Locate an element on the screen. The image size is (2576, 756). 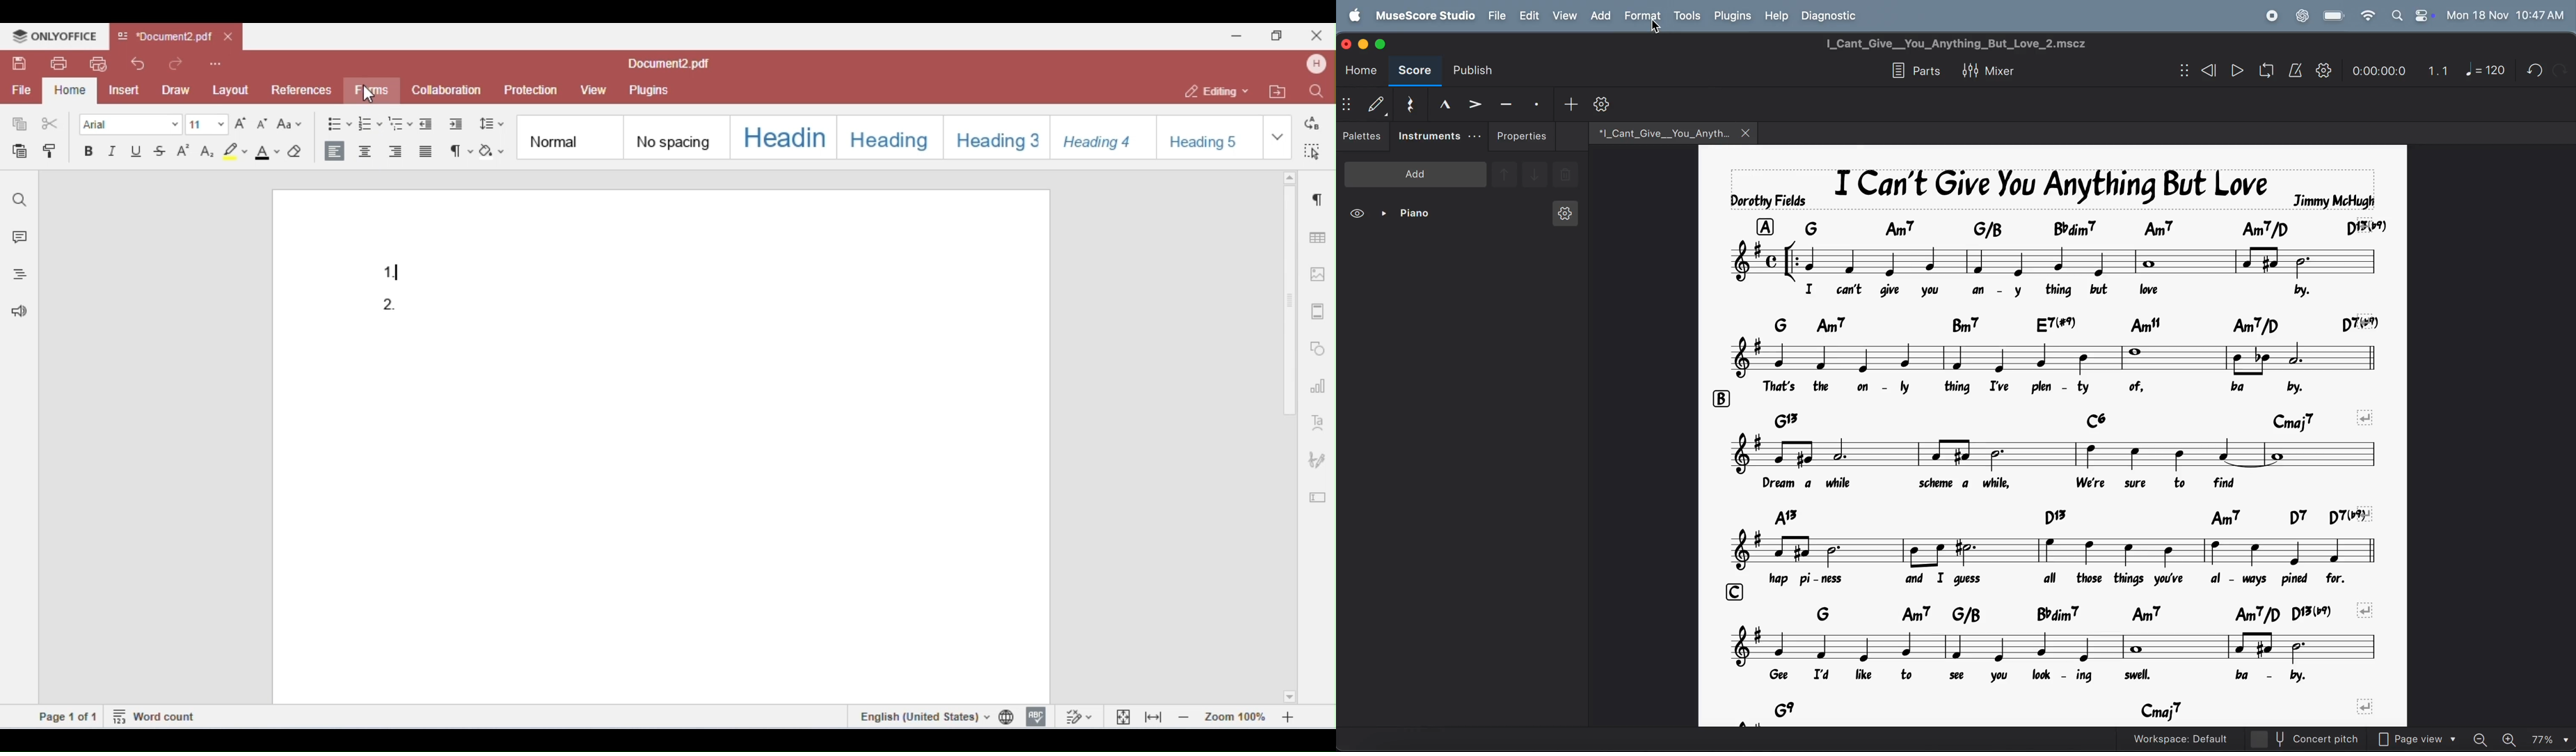
add is located at coordinates (1570, 103).